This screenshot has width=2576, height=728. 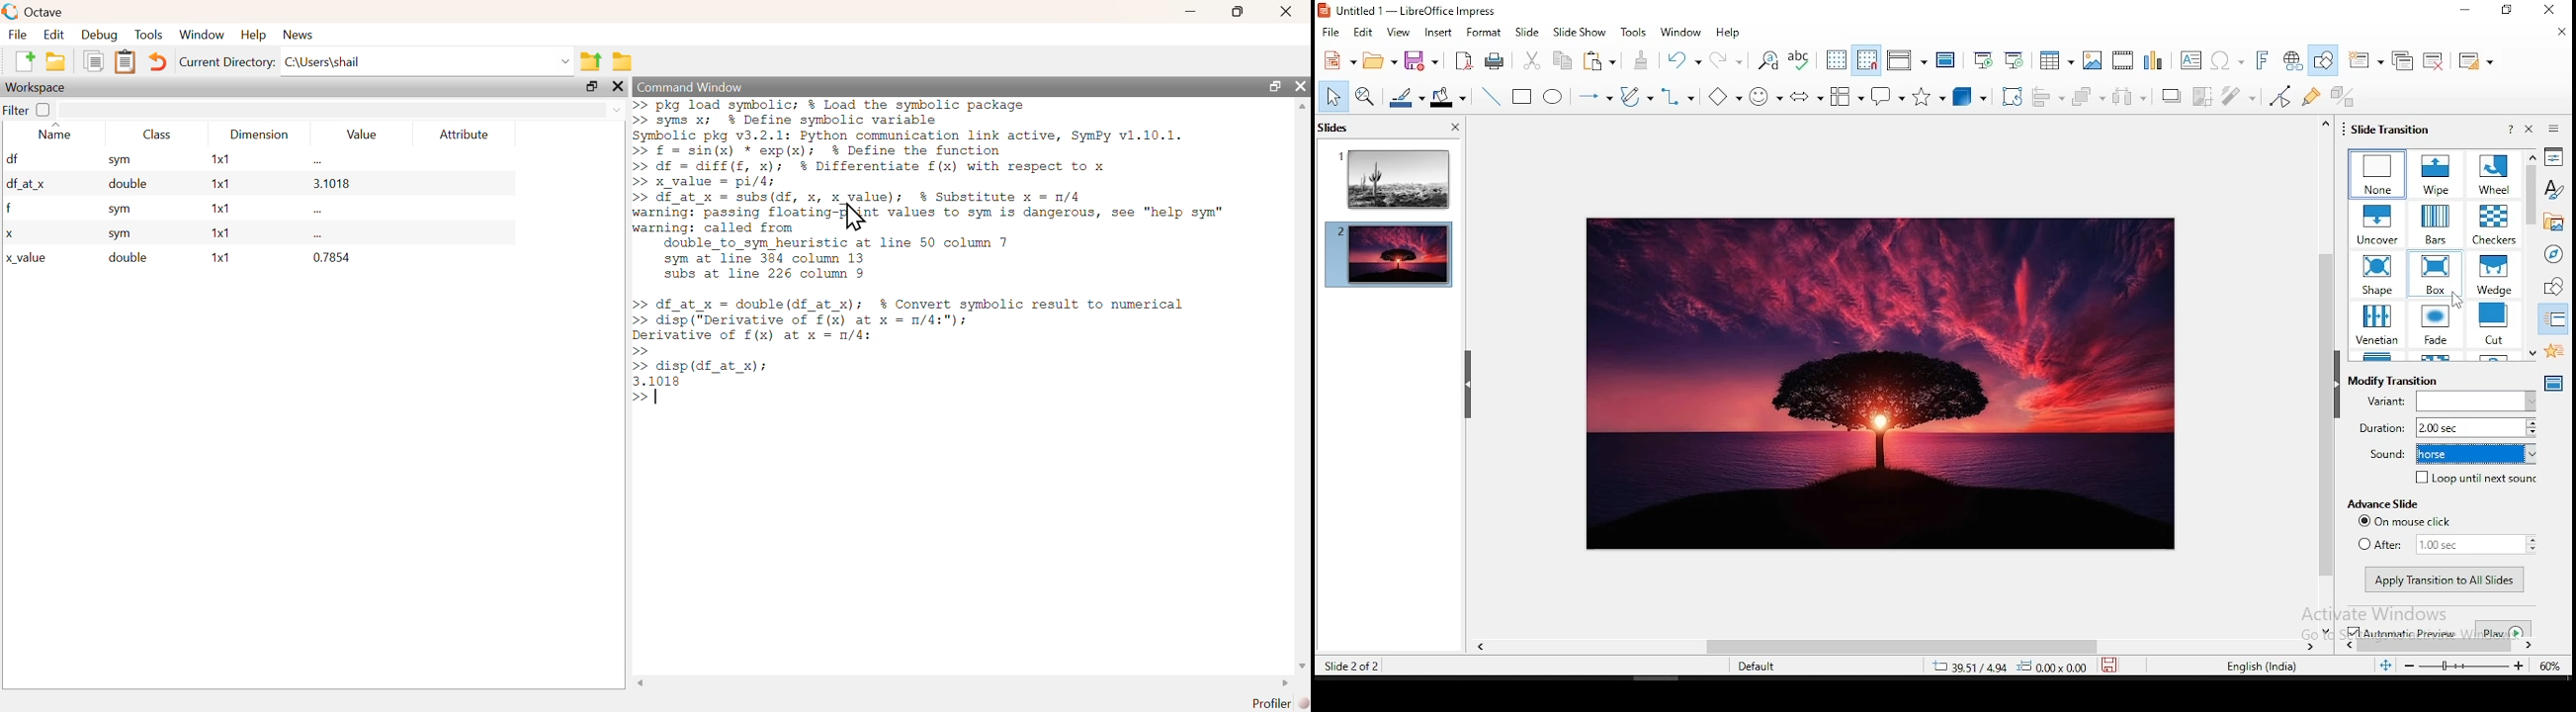 I want to click on 3.1018, so click(x=332, y=184).